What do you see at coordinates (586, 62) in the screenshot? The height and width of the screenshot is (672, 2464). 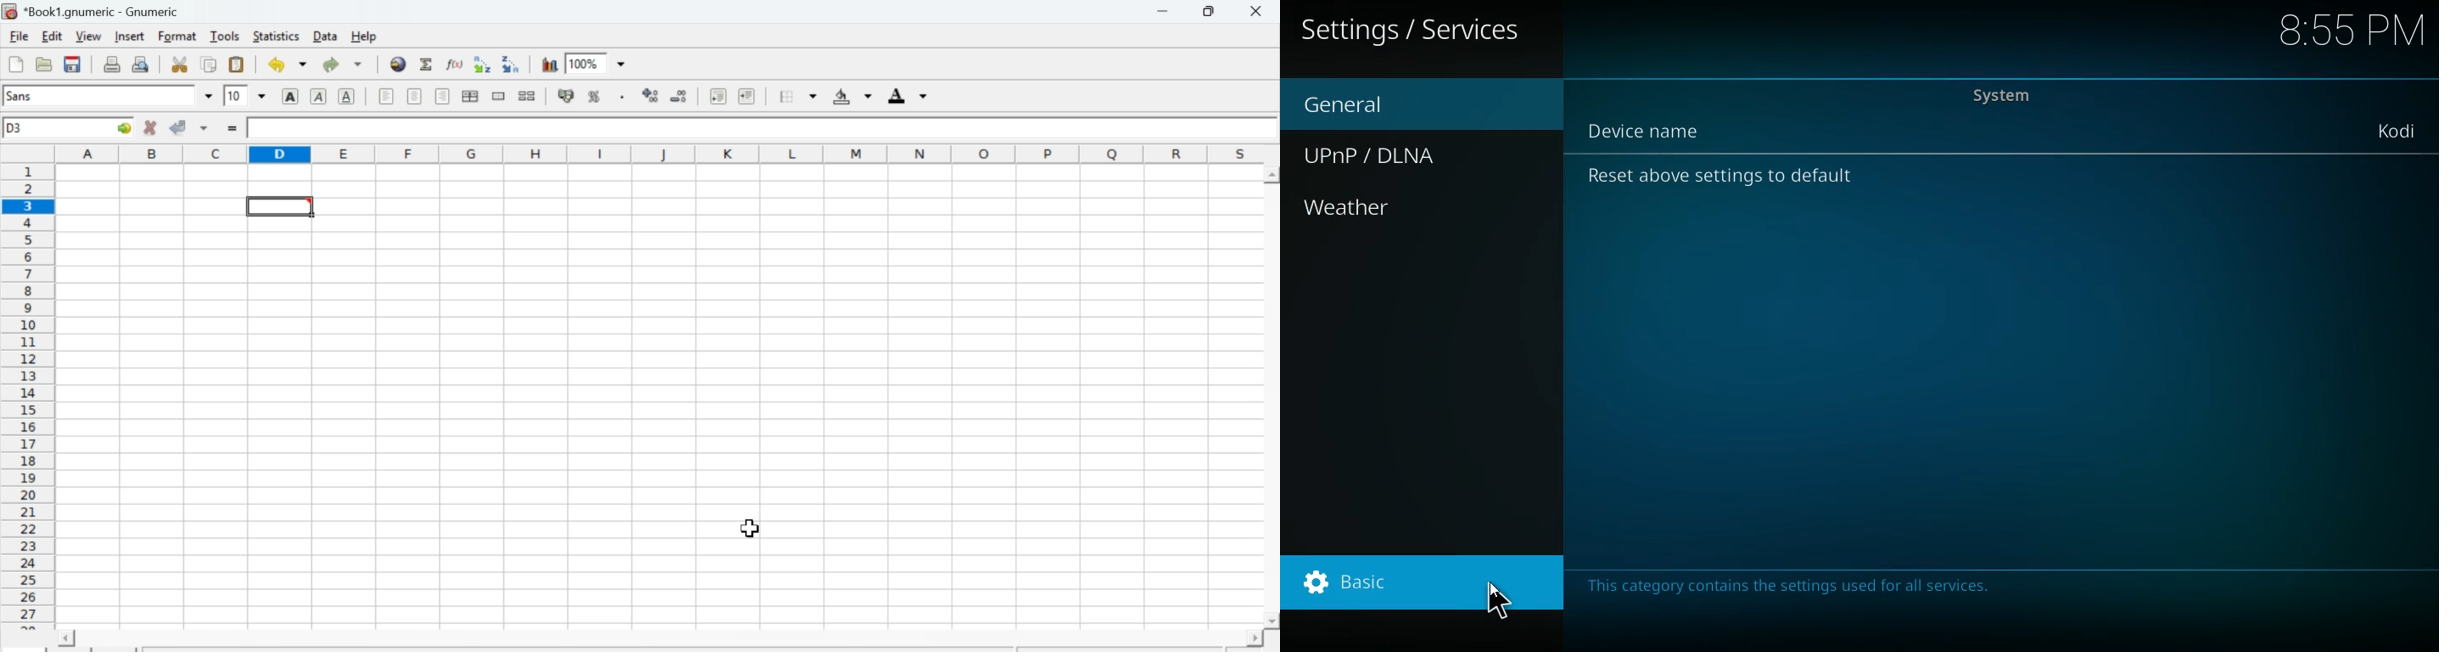 I see `Zoom` at bounding box center [586, 62].